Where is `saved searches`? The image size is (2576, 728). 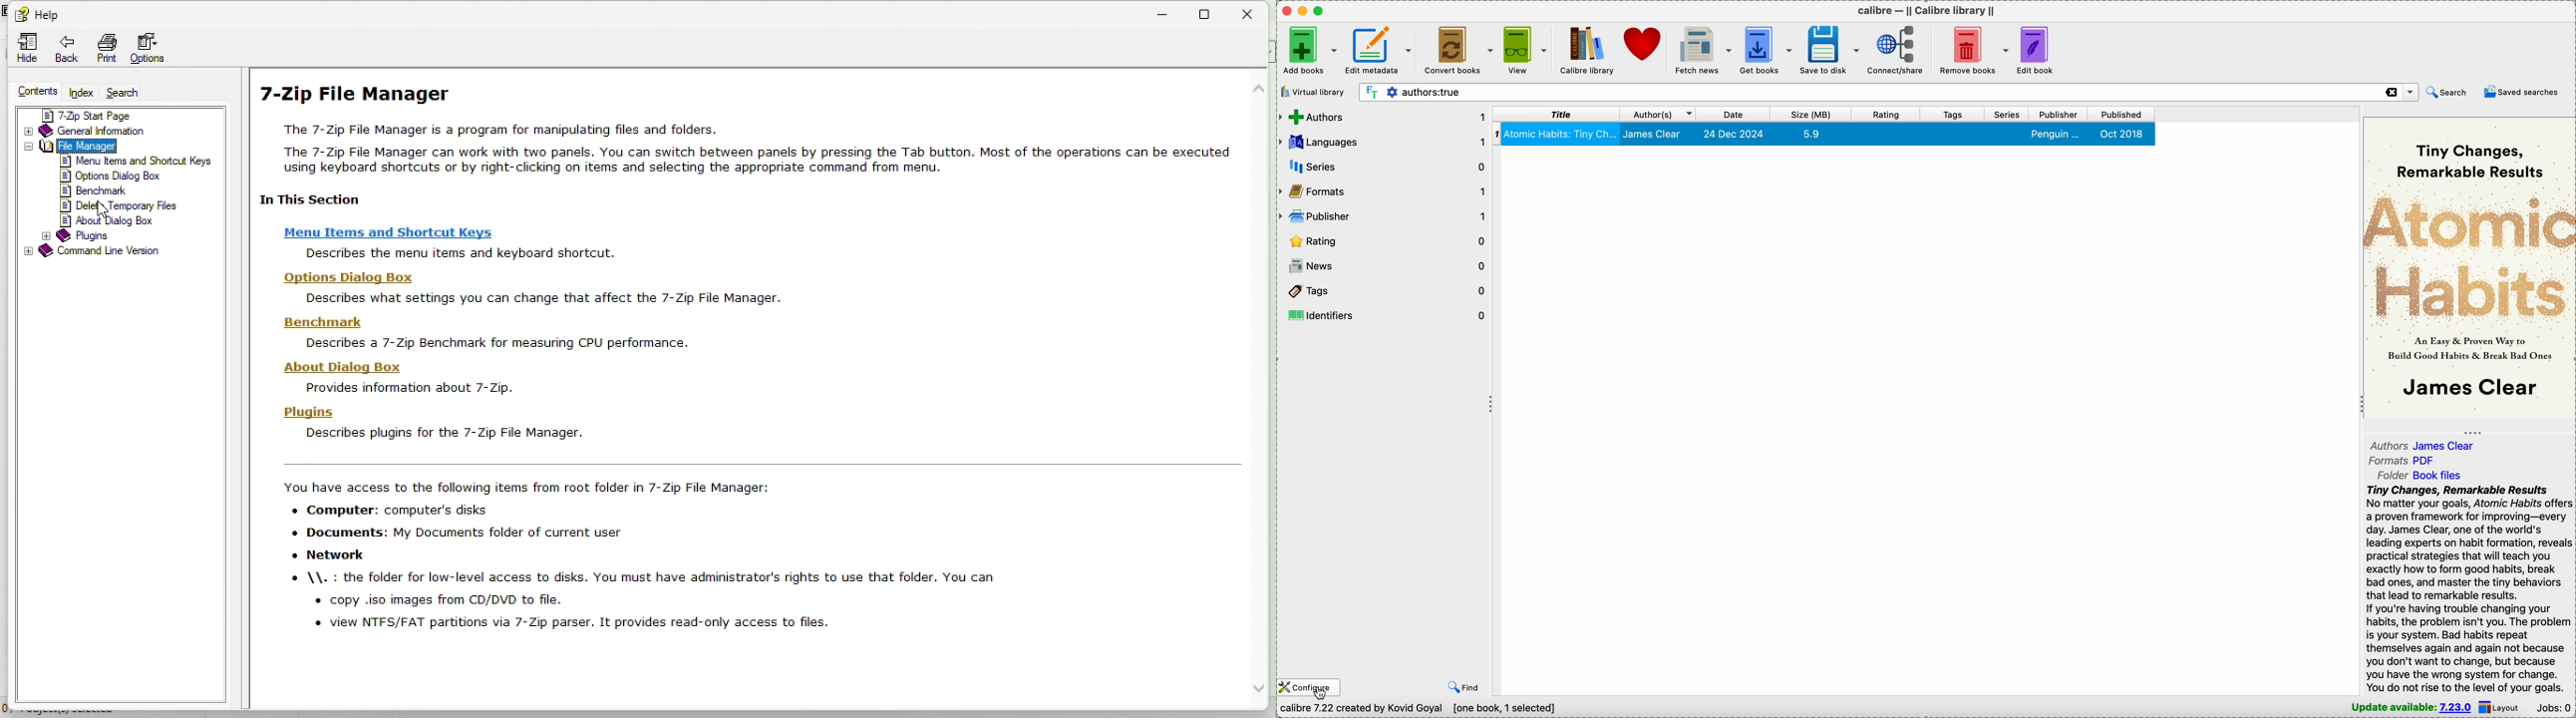 saved searches is located at coordinates (2523, 91).